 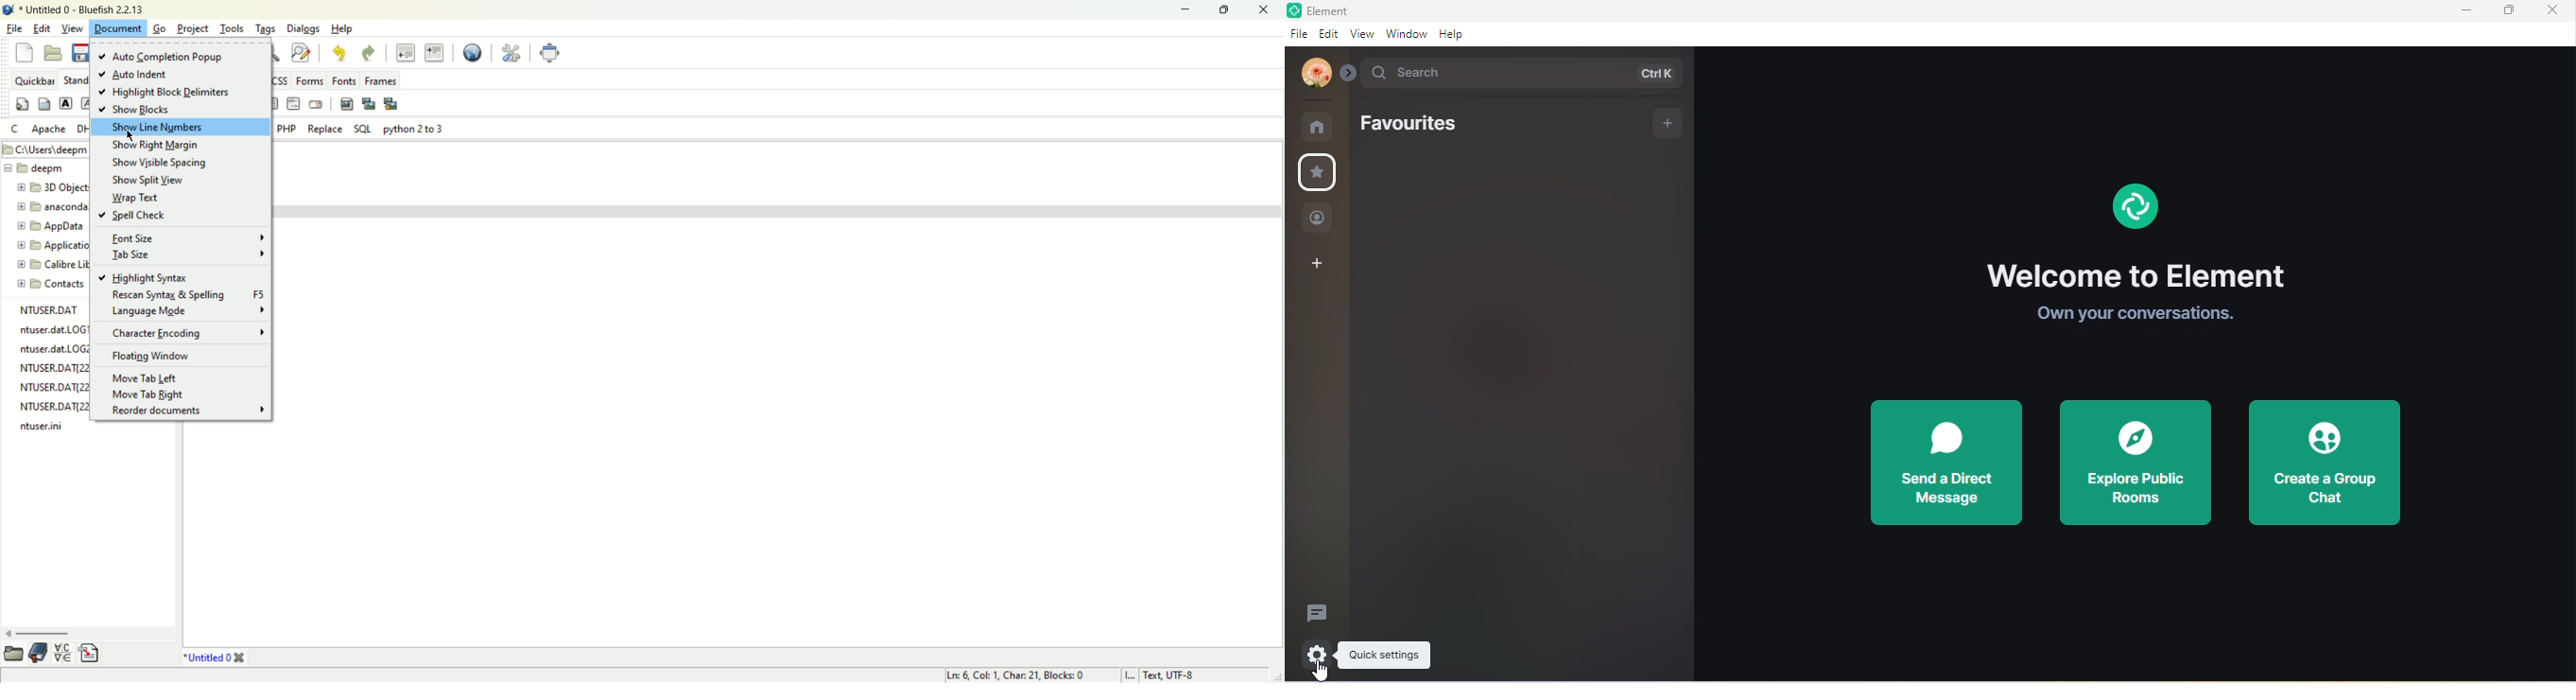 I want to click on ntuser.dat.LOG', so click(x=52, y=327).